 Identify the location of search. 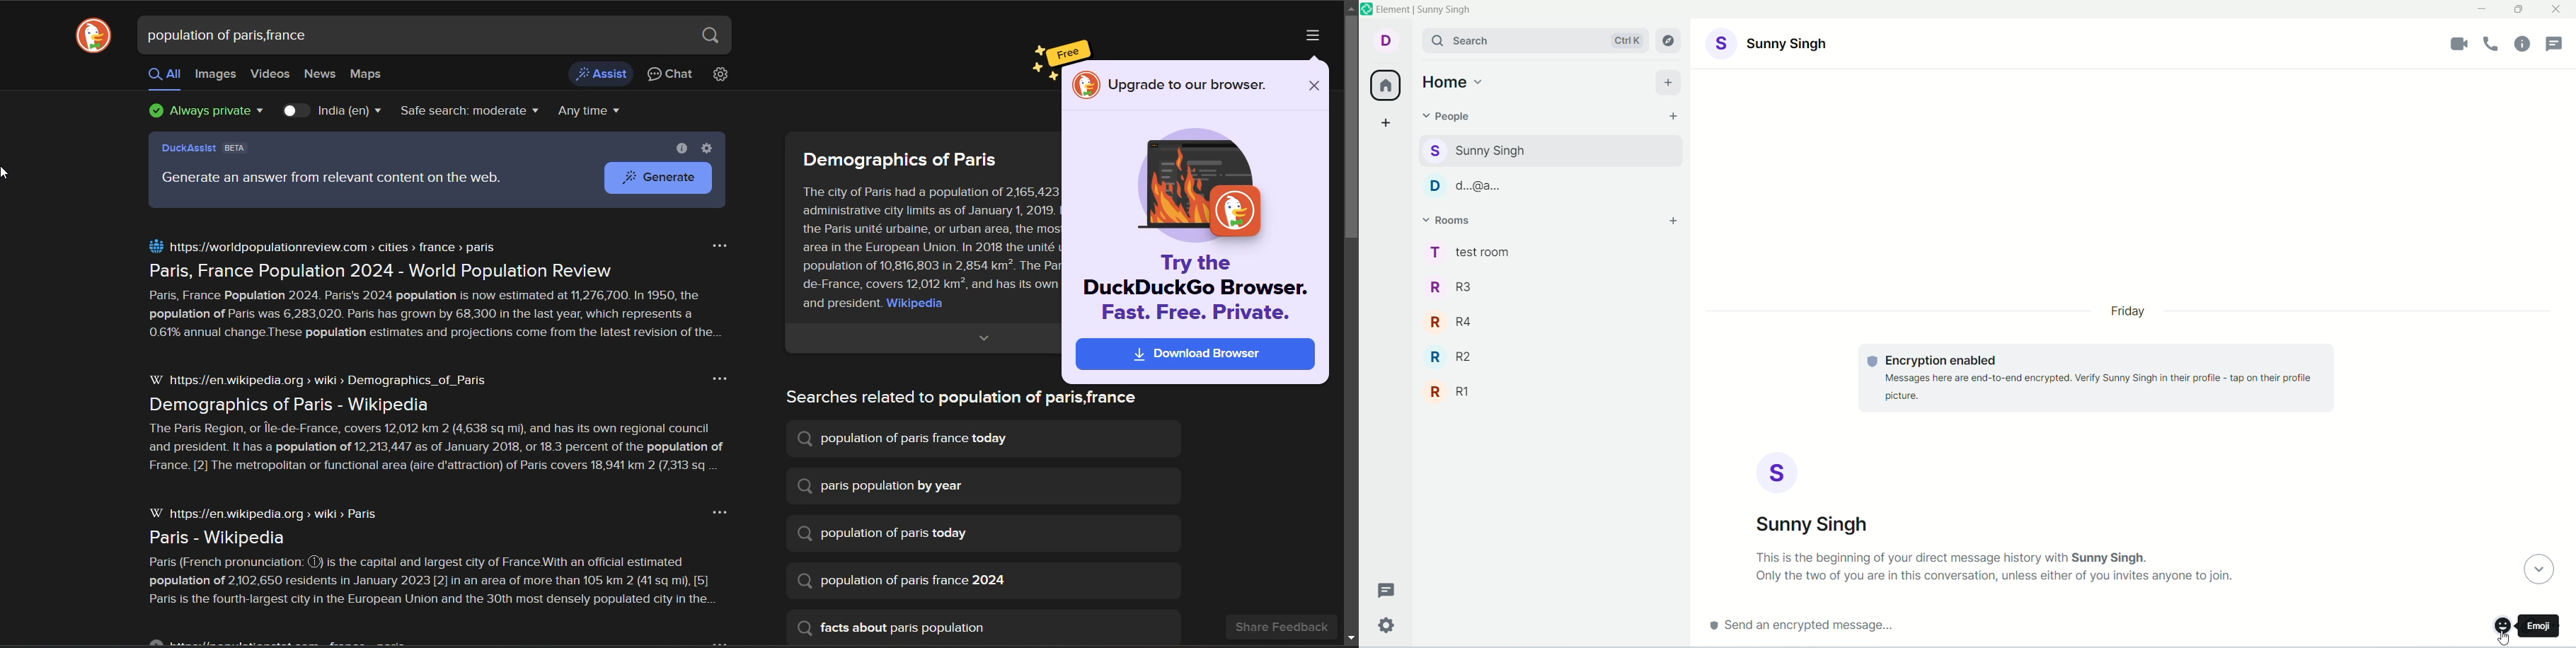
(1534, 40).